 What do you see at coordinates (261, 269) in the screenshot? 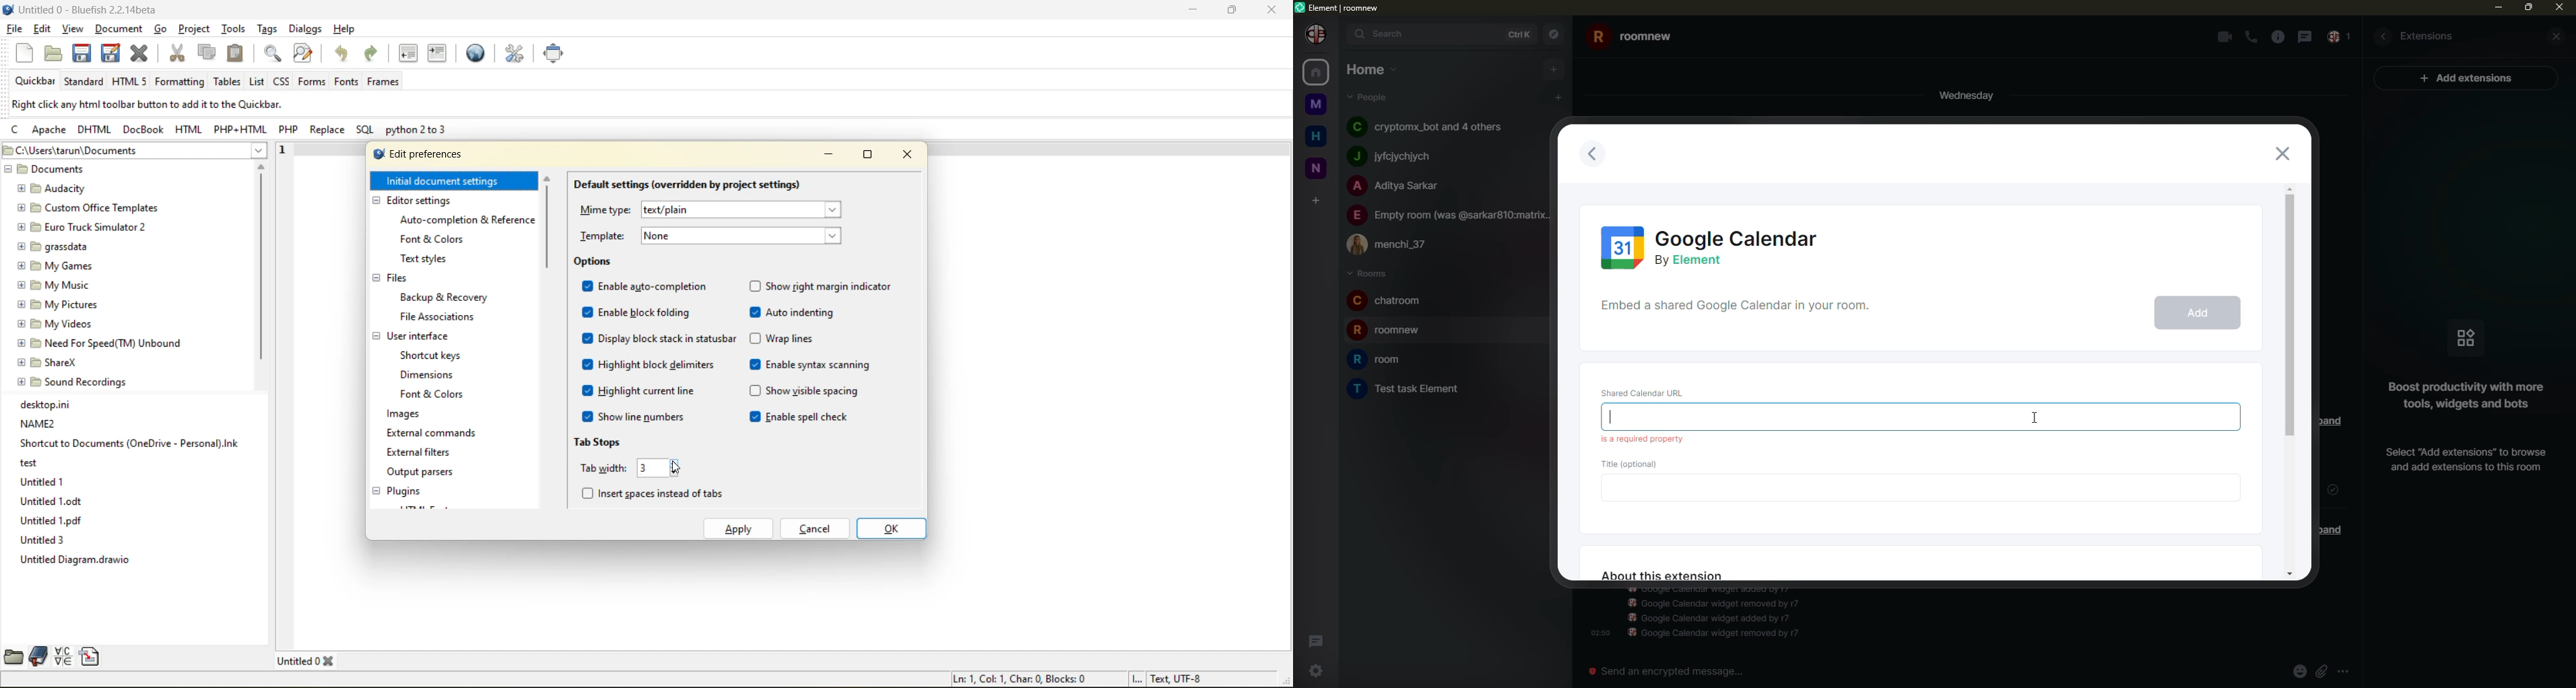
I see `vertical scroll bar` at bounding box center [261, 269].